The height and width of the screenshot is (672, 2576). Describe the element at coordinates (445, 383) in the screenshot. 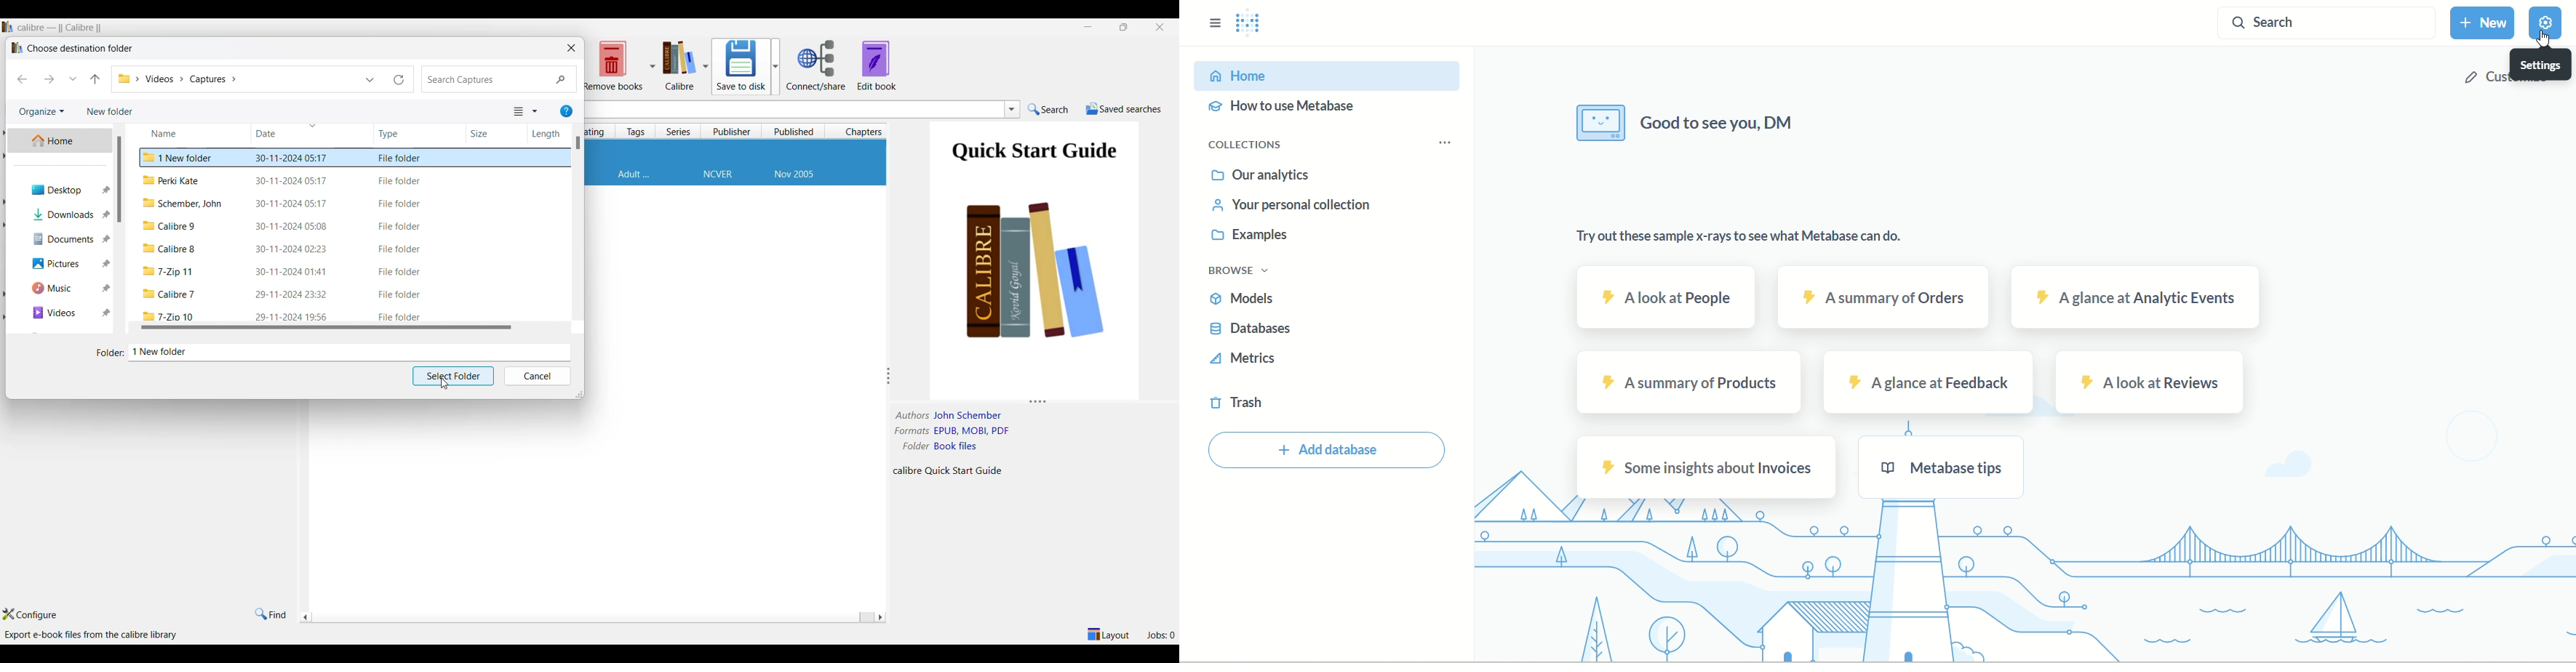

I see `Cursor clicking on Select folder` at that location.